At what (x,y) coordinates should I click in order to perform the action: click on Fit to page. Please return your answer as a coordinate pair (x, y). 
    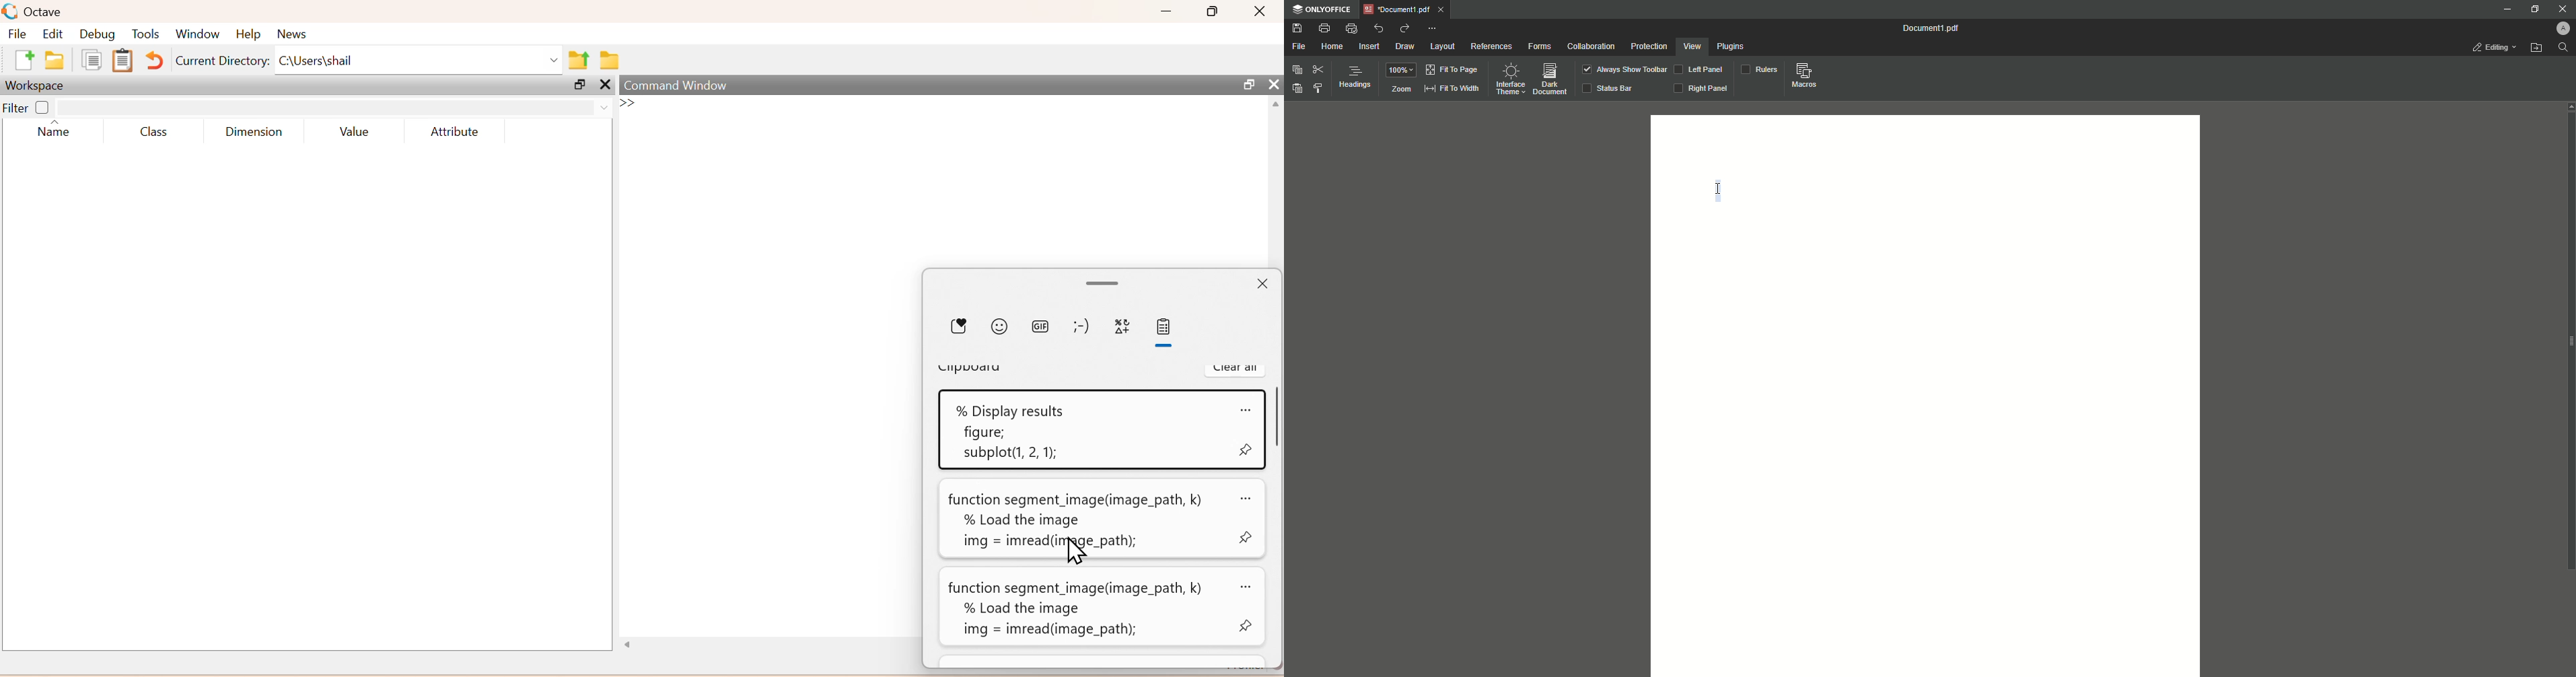
    Looking at the image, I should click on (1452, 71).